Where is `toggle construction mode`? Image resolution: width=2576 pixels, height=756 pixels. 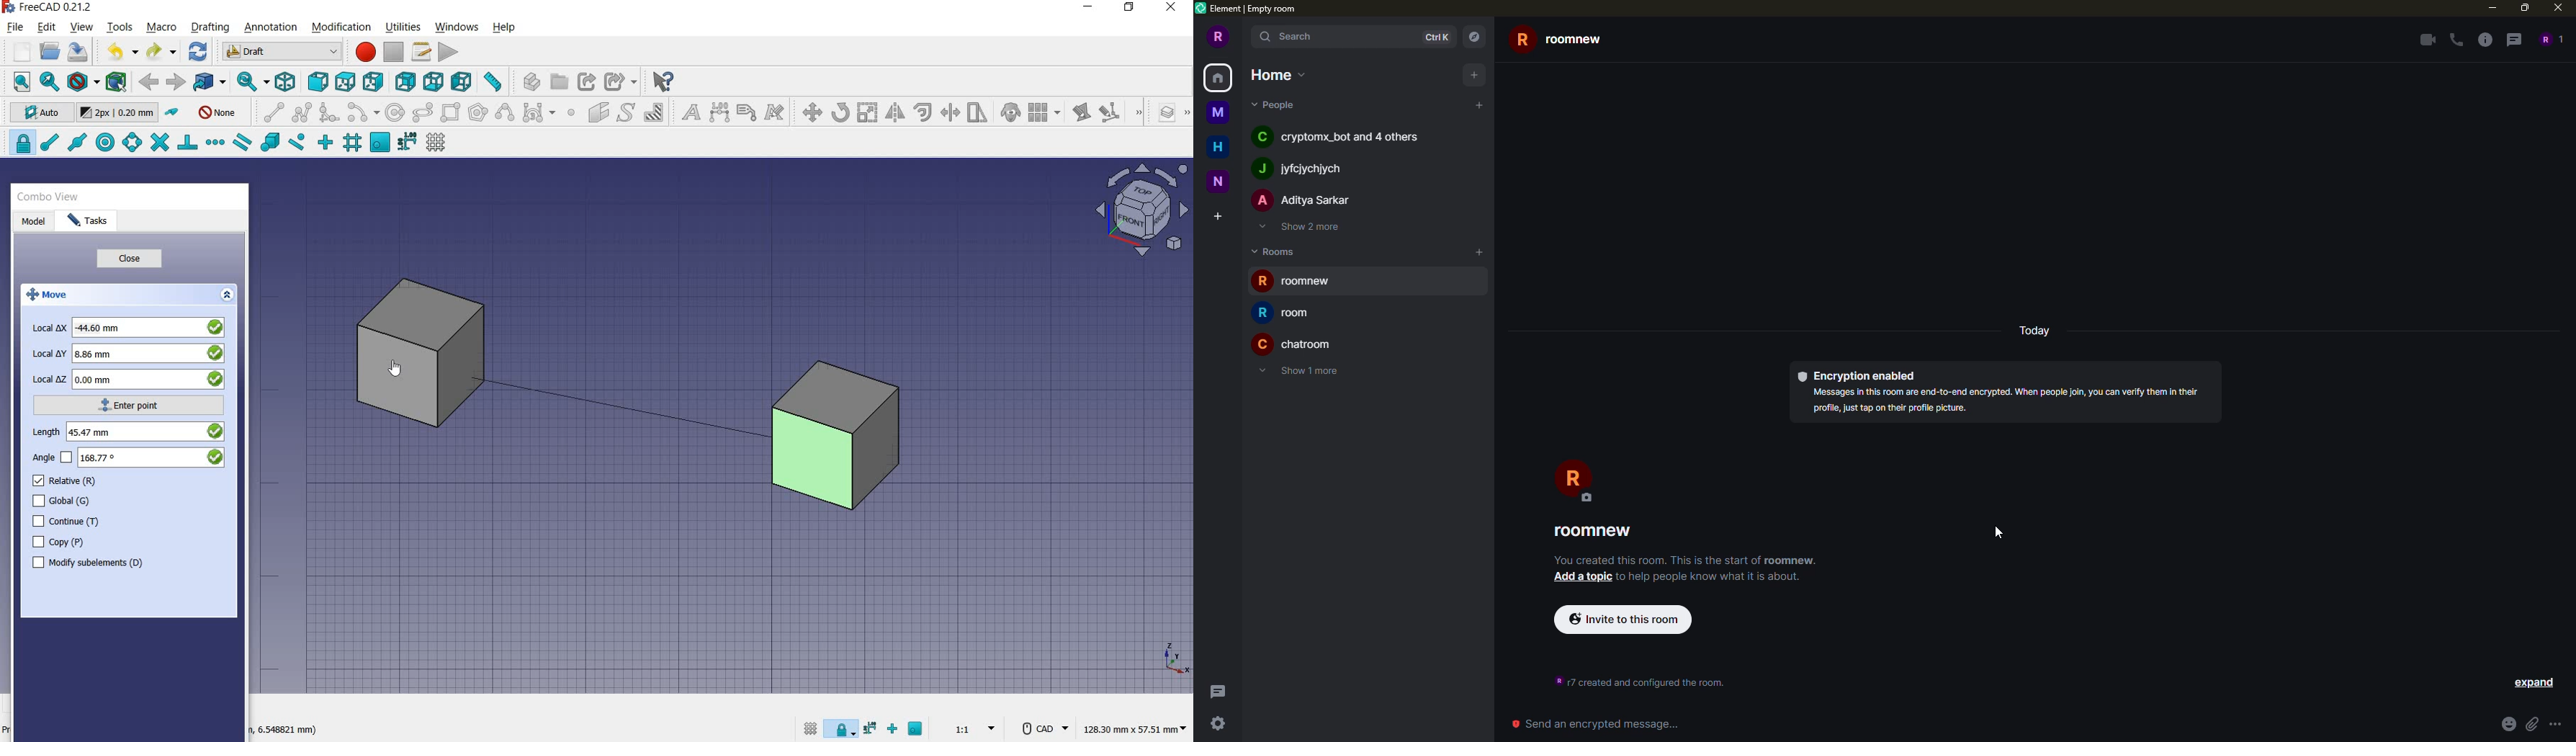 toggle construction mode is located at coordinates (173, 113).